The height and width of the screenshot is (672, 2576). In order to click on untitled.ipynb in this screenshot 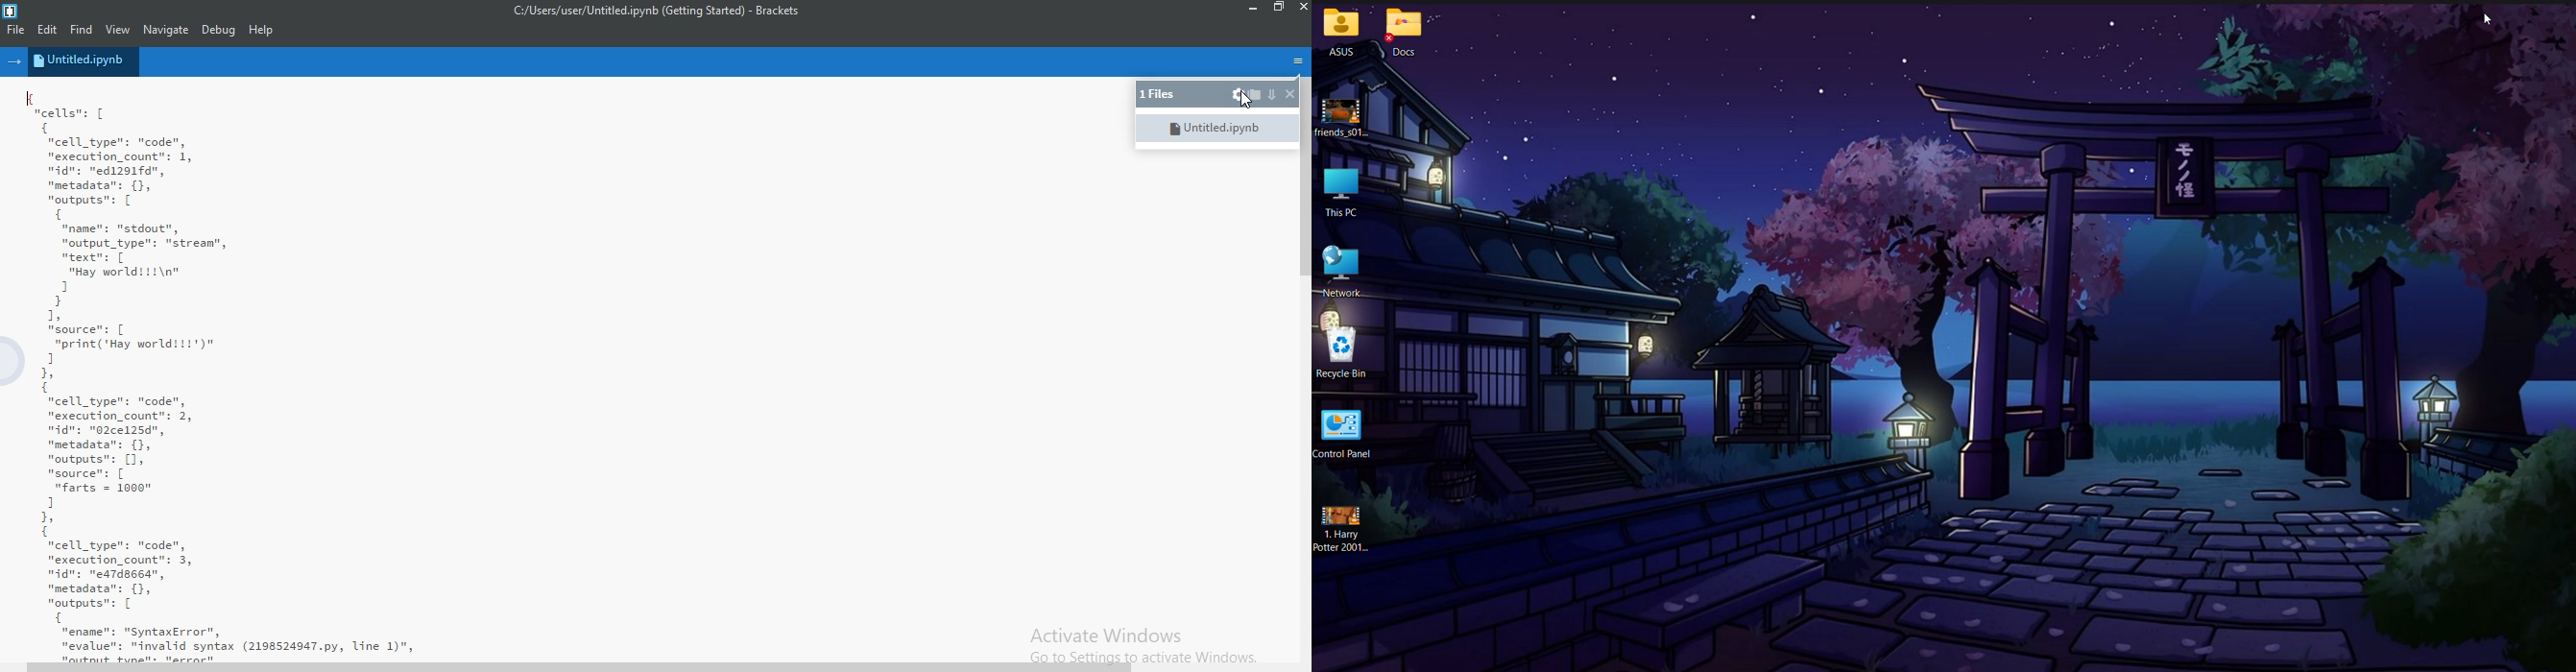, I will do `click(1215, 127)`.